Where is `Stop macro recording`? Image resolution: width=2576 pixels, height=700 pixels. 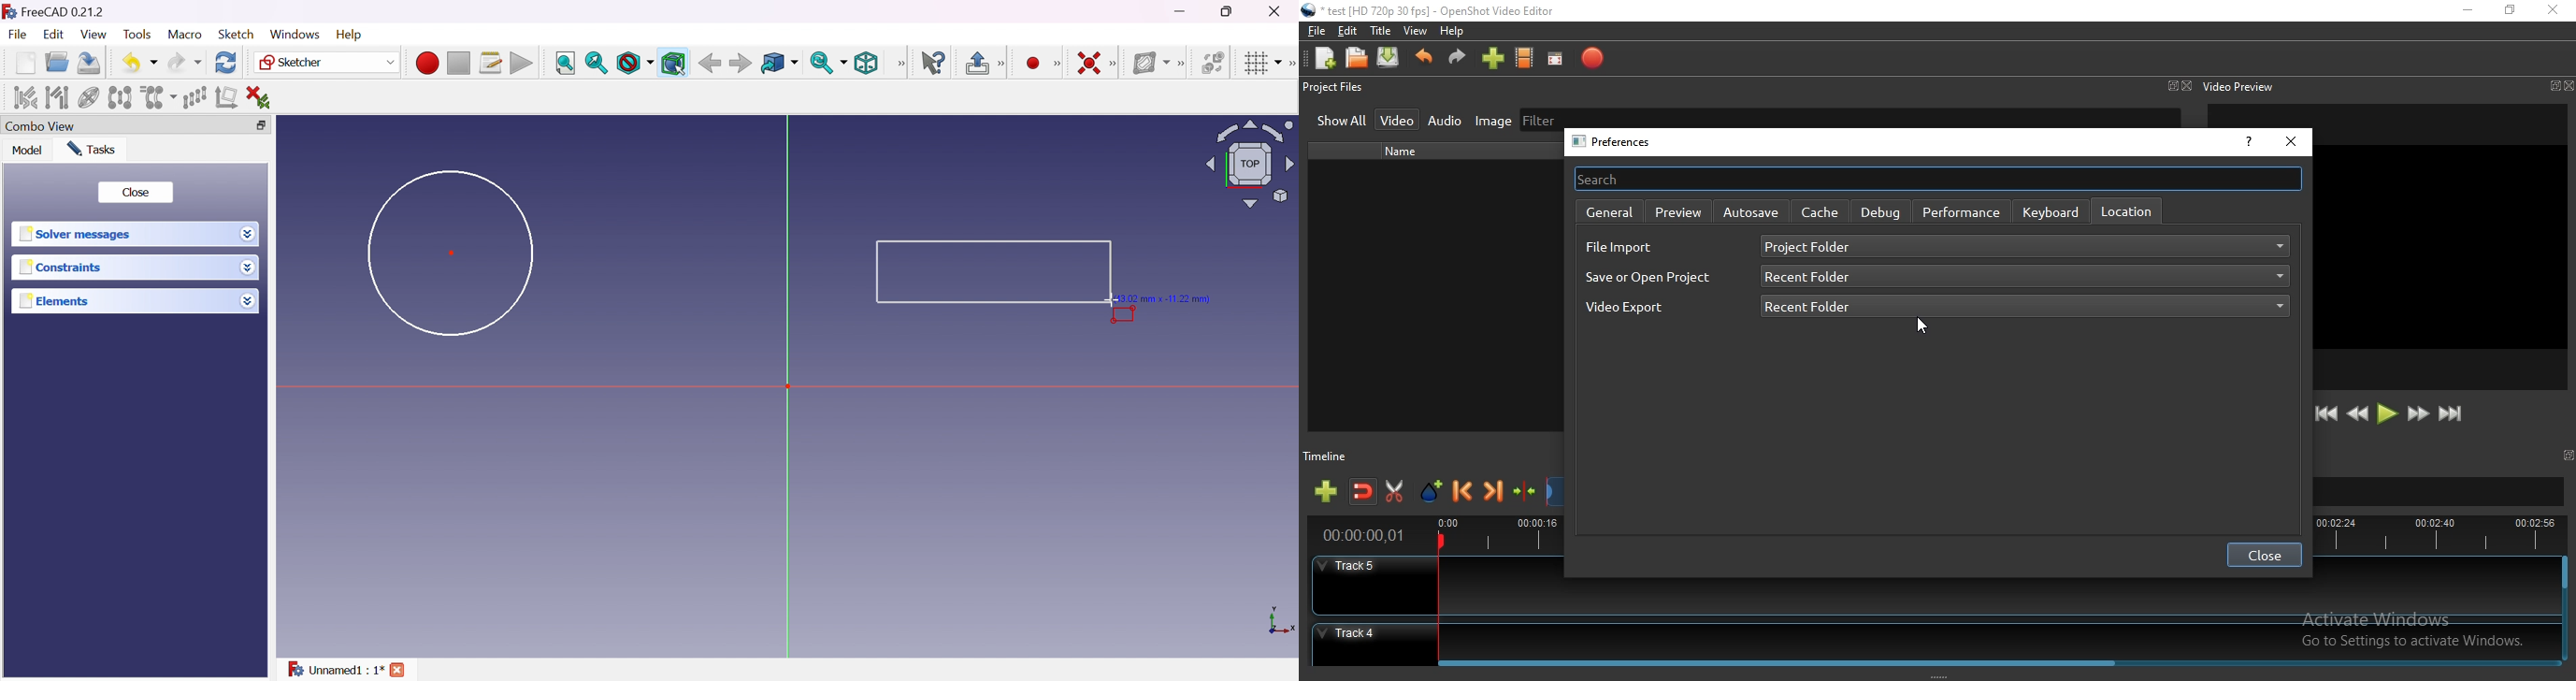
Stop macro recording is located at coordinates (457, 64).